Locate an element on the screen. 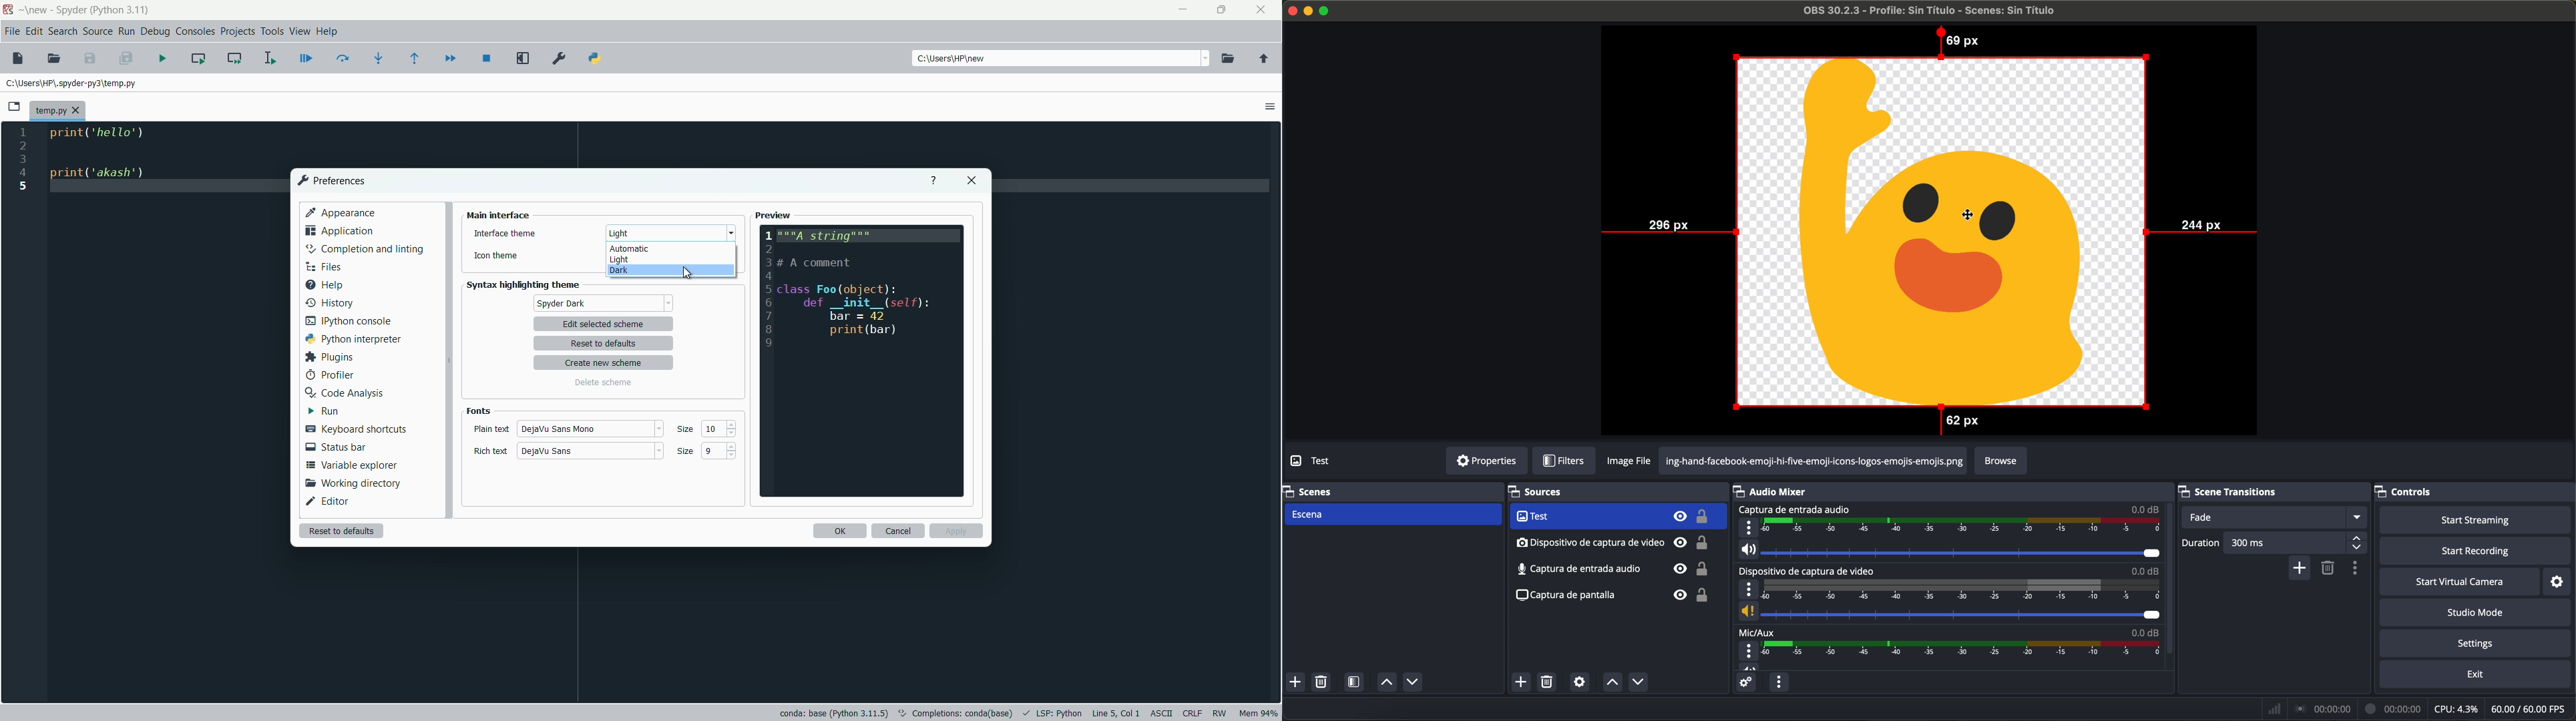 The width and height of the screenshot is (2576, 728). fonts is located at coordinates (478, 411).